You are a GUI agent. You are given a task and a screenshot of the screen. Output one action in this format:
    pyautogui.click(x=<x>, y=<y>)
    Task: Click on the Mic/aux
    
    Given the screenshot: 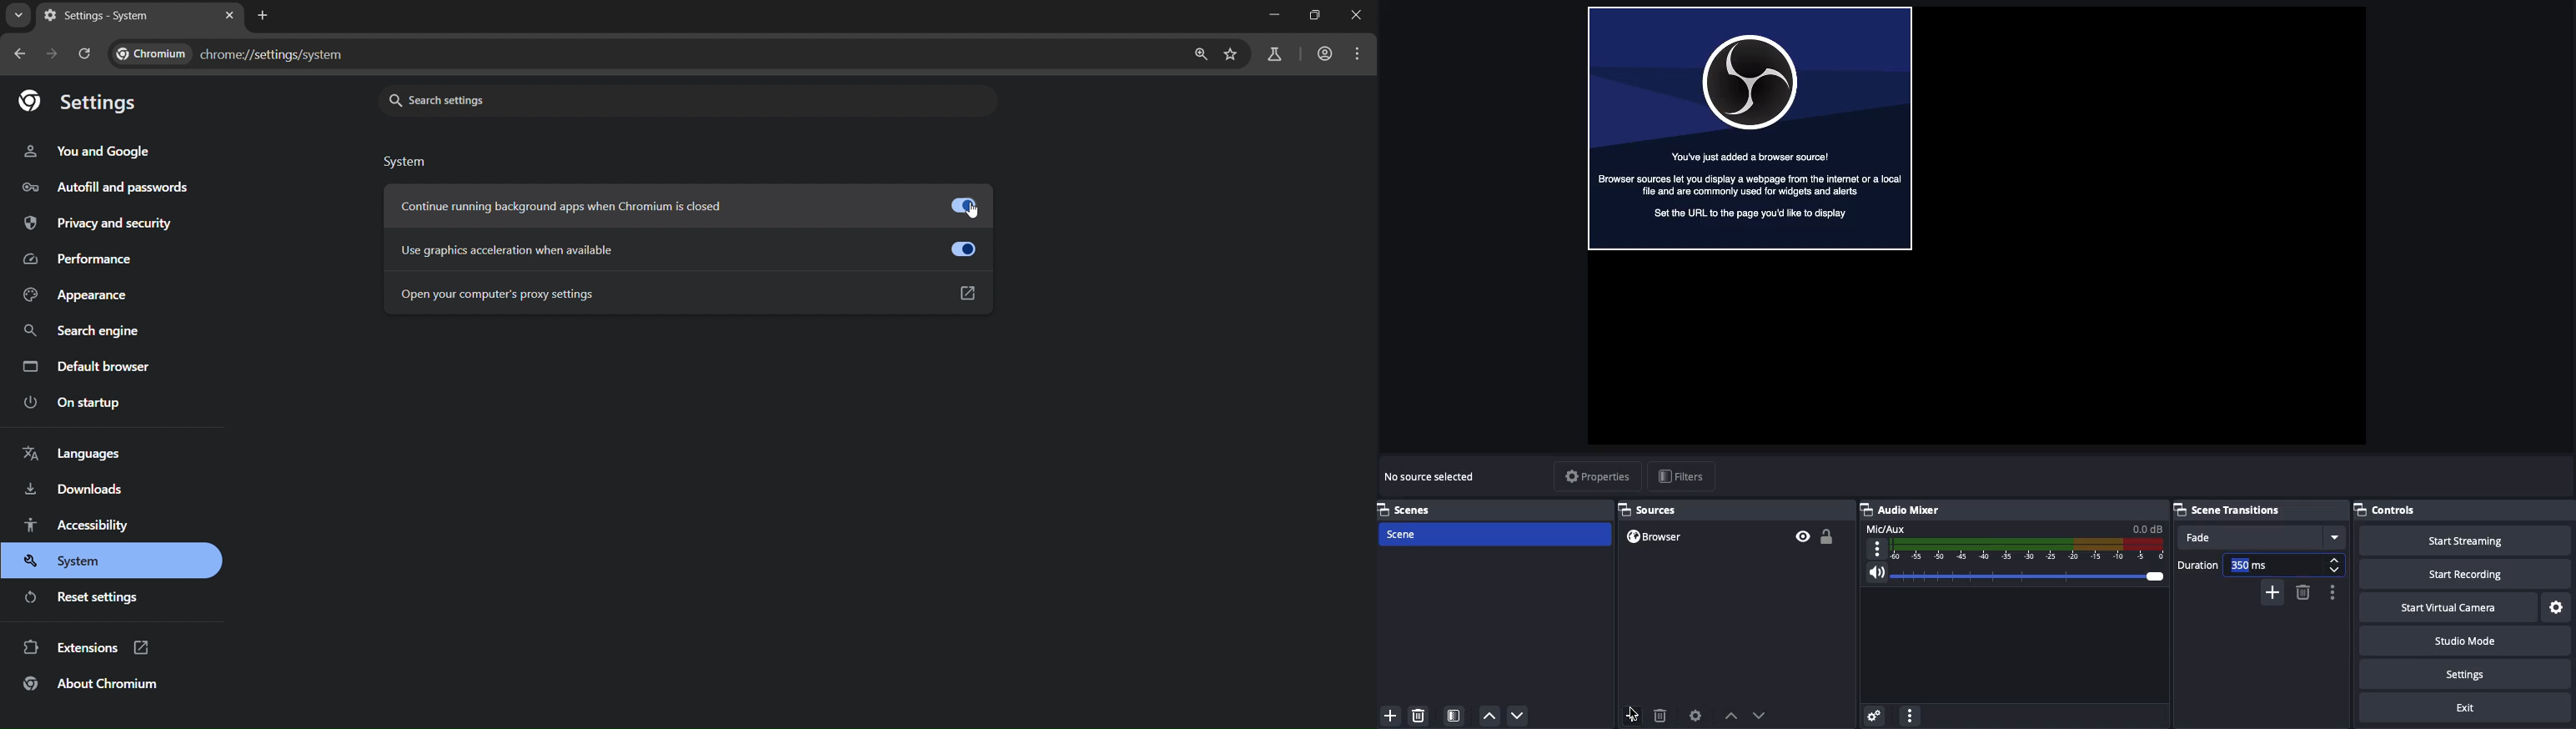 What is the action you would take?
    pyautogui.click(x=2013, y=543)
    